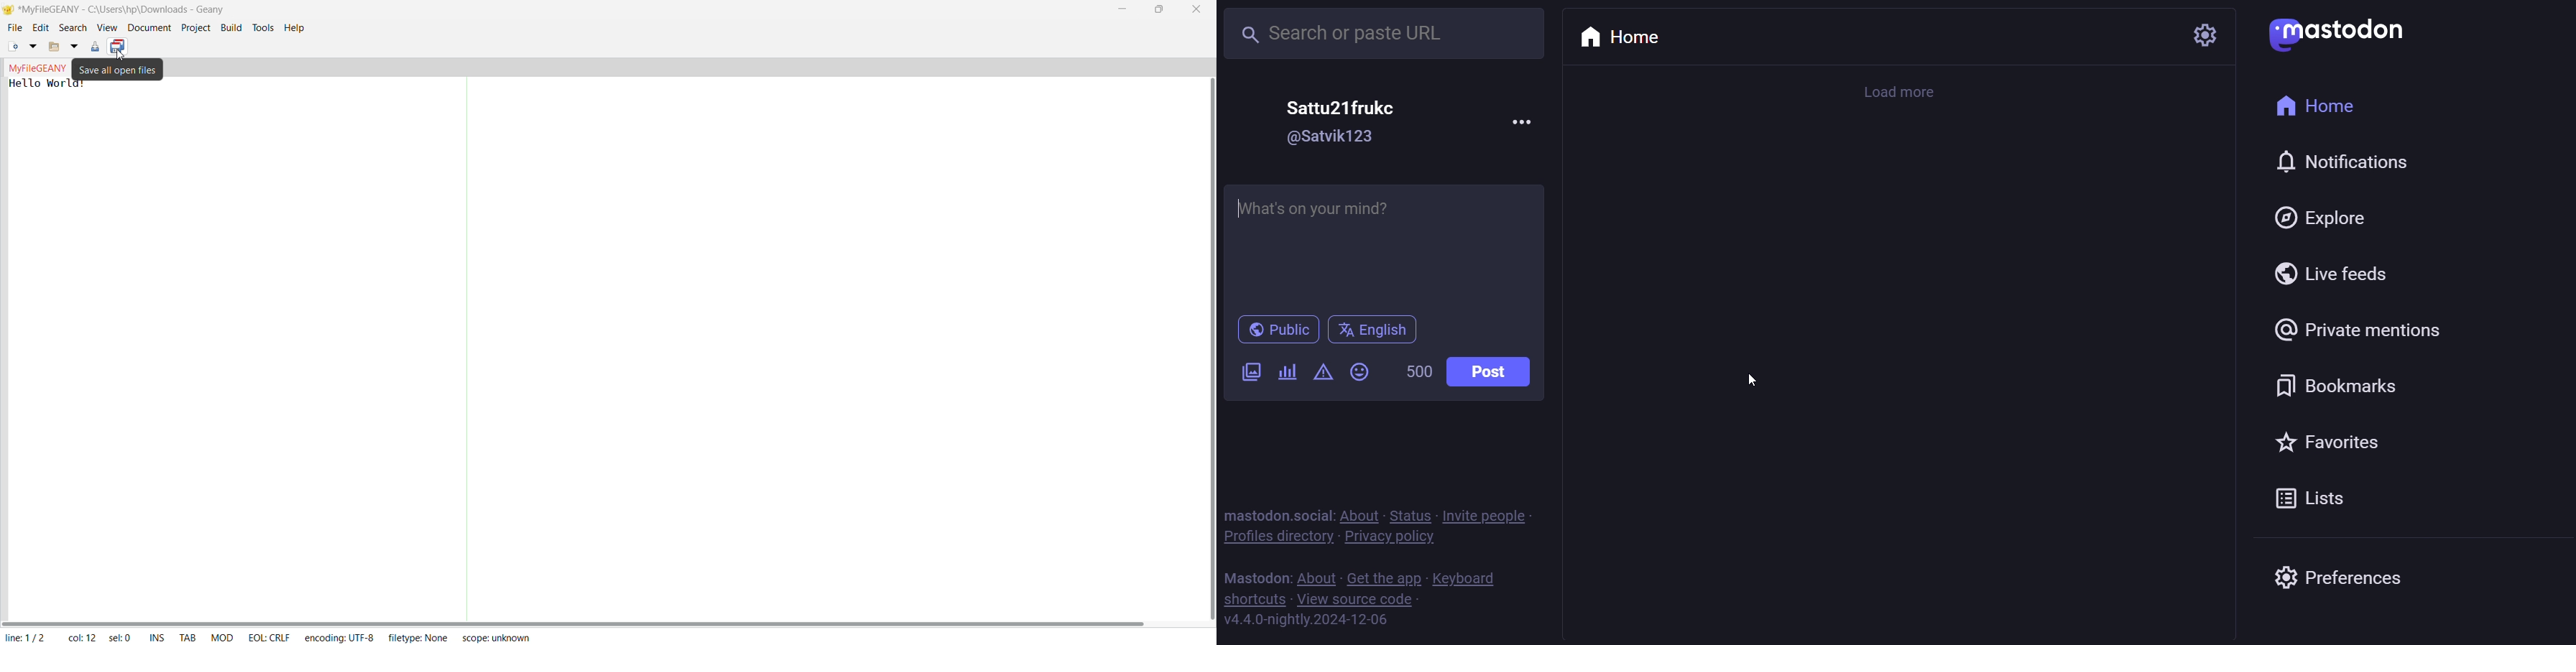 Image resolution: width=2576 pixels, height=672 pixels. Describe the element at coordinates (117, 70) in the screenshot. I see `Save All Open File` at that location.